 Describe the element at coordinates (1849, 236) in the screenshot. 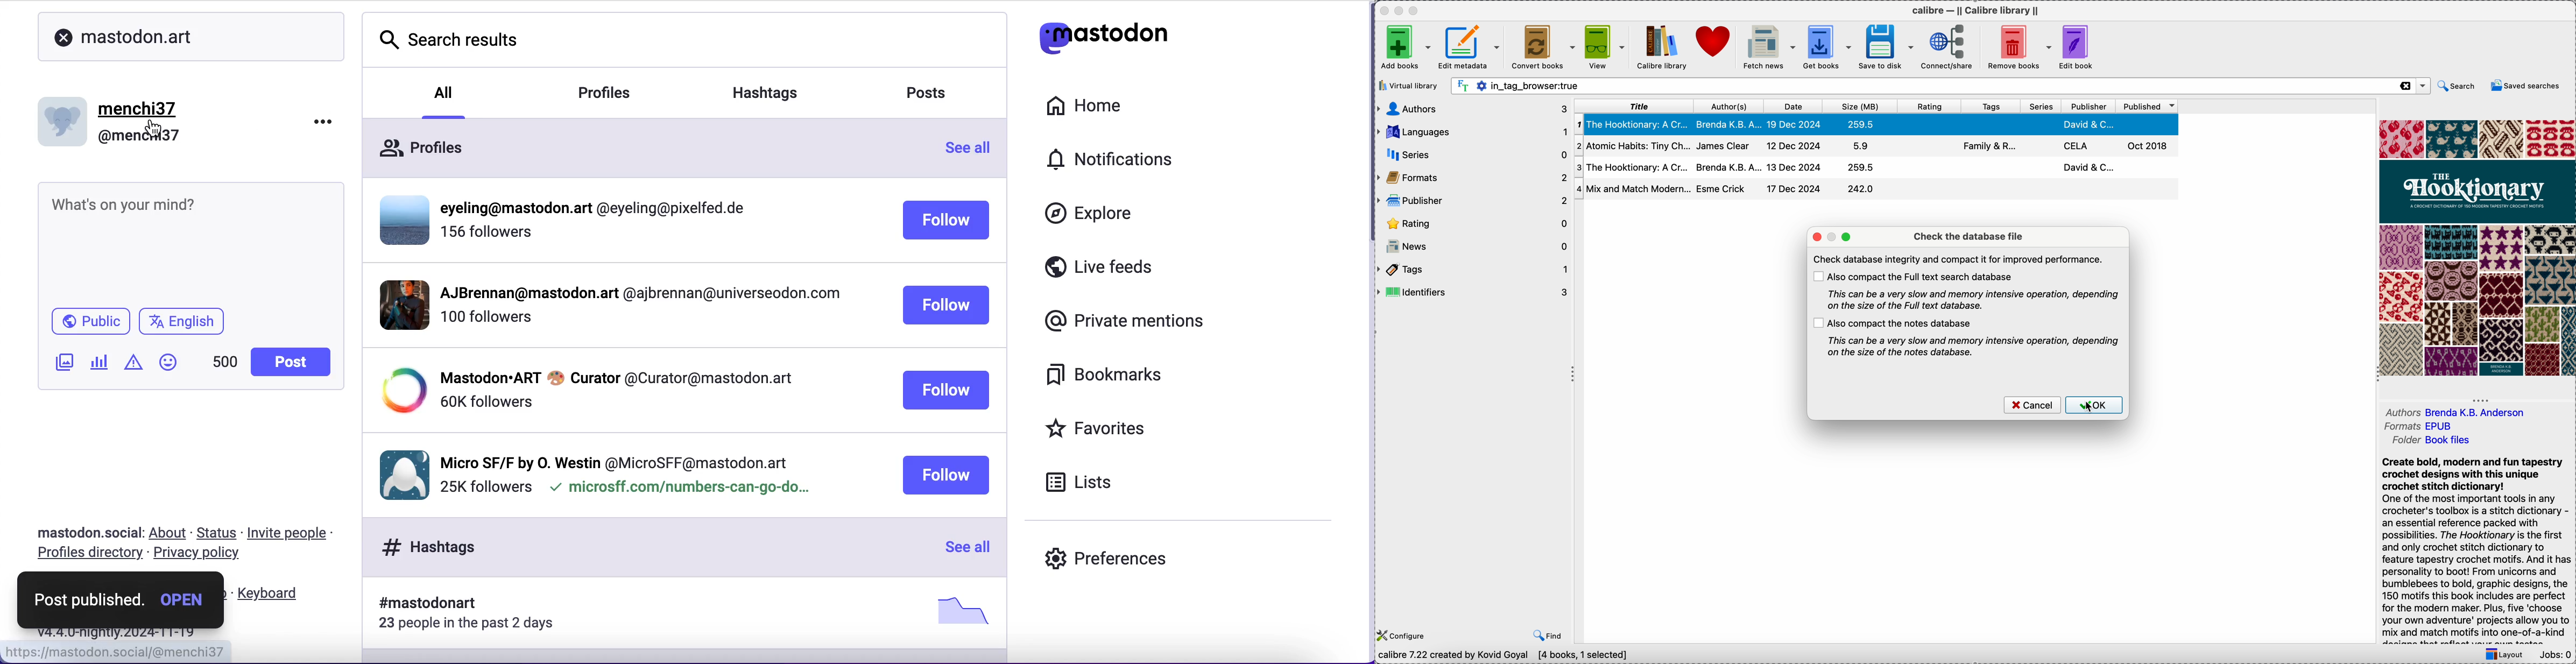

I see `maximize` at that location.